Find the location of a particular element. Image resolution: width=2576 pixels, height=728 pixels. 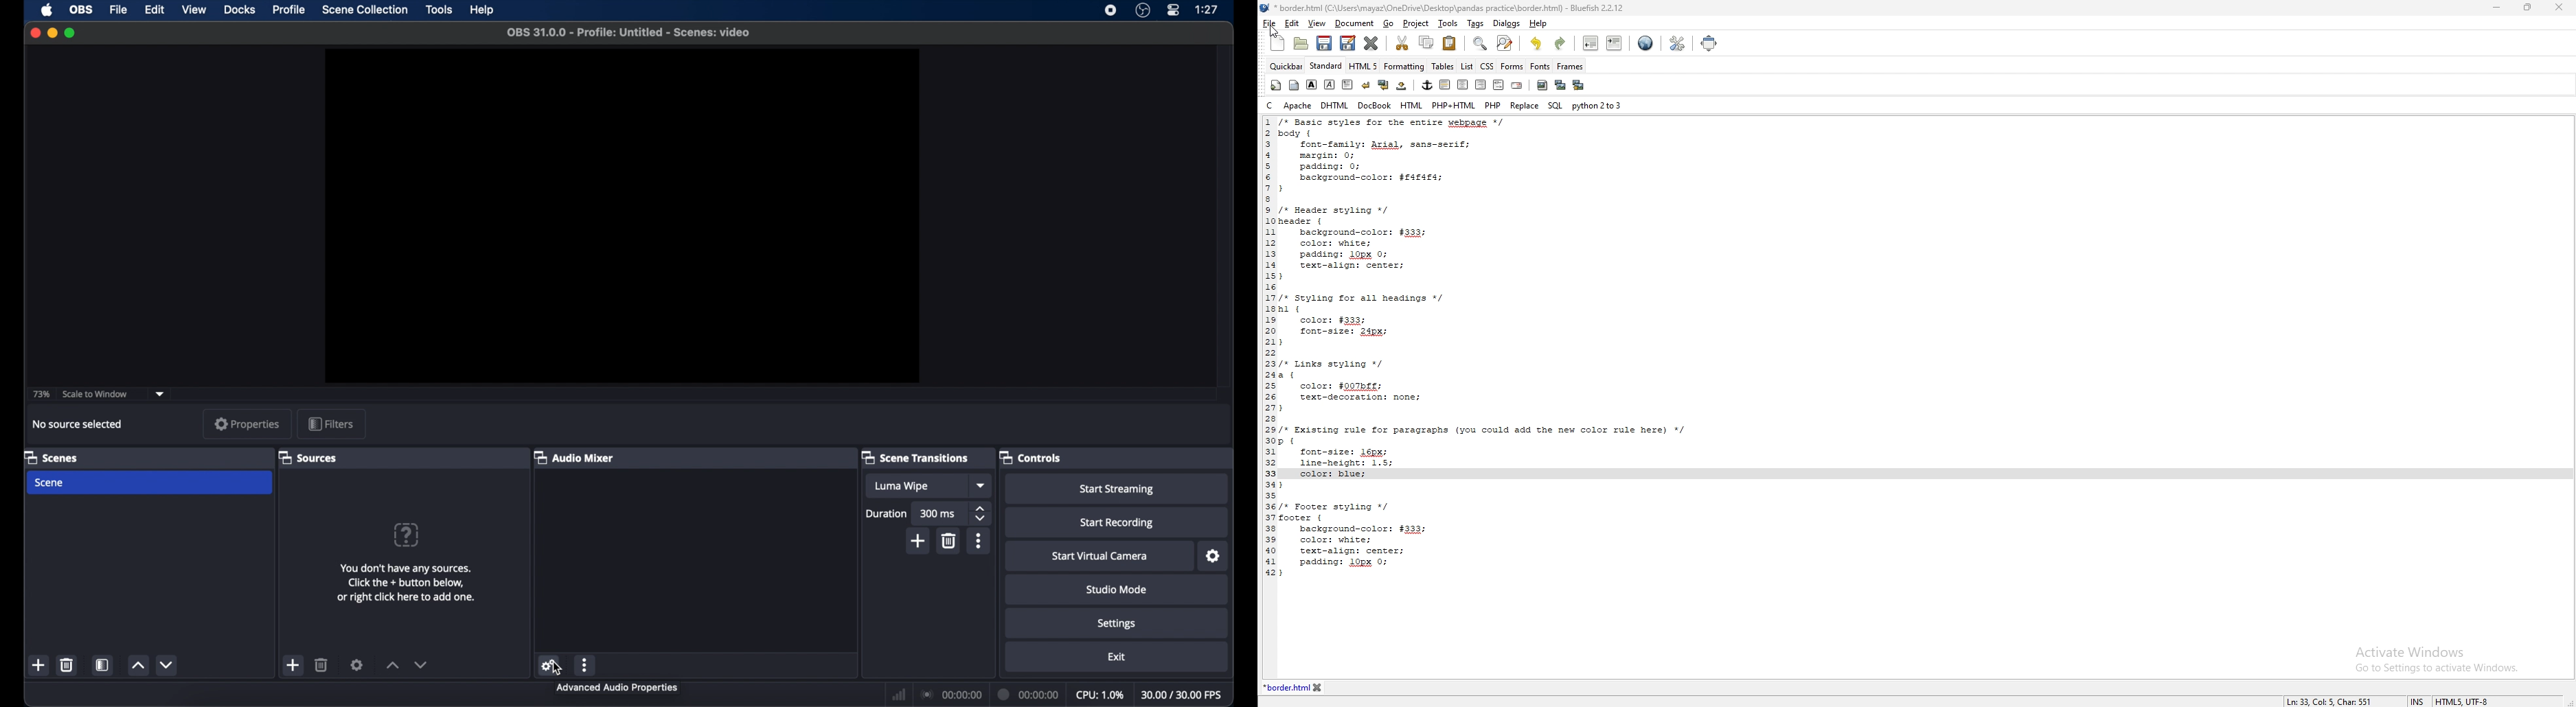

more options is located at coordinates (979, 541).